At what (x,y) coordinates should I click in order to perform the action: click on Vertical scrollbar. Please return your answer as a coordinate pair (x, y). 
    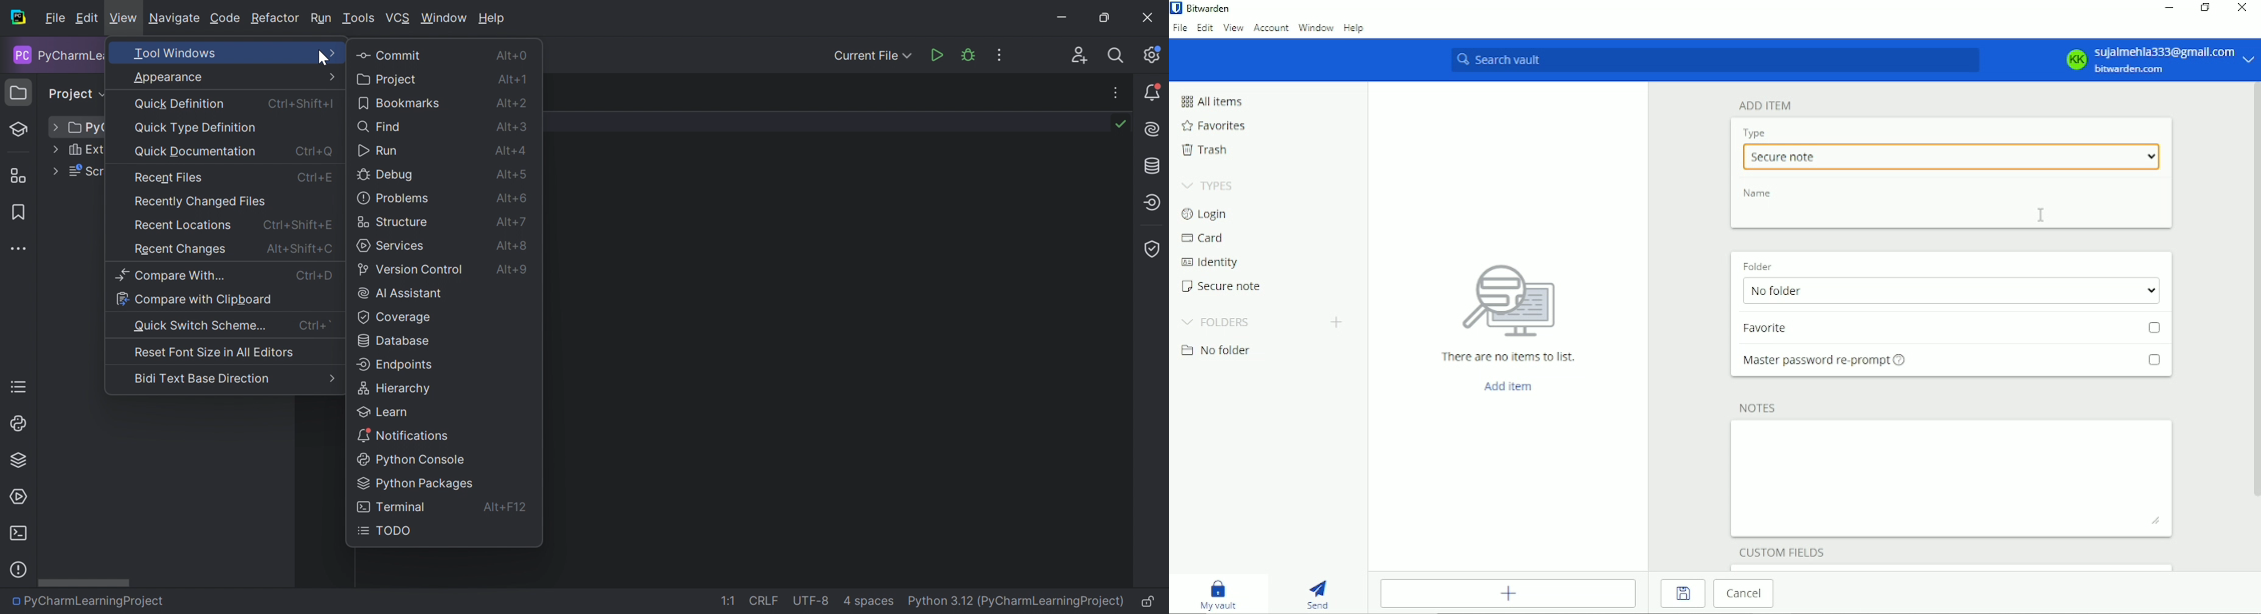
    Looking at the image, I should click on (2254, 295).